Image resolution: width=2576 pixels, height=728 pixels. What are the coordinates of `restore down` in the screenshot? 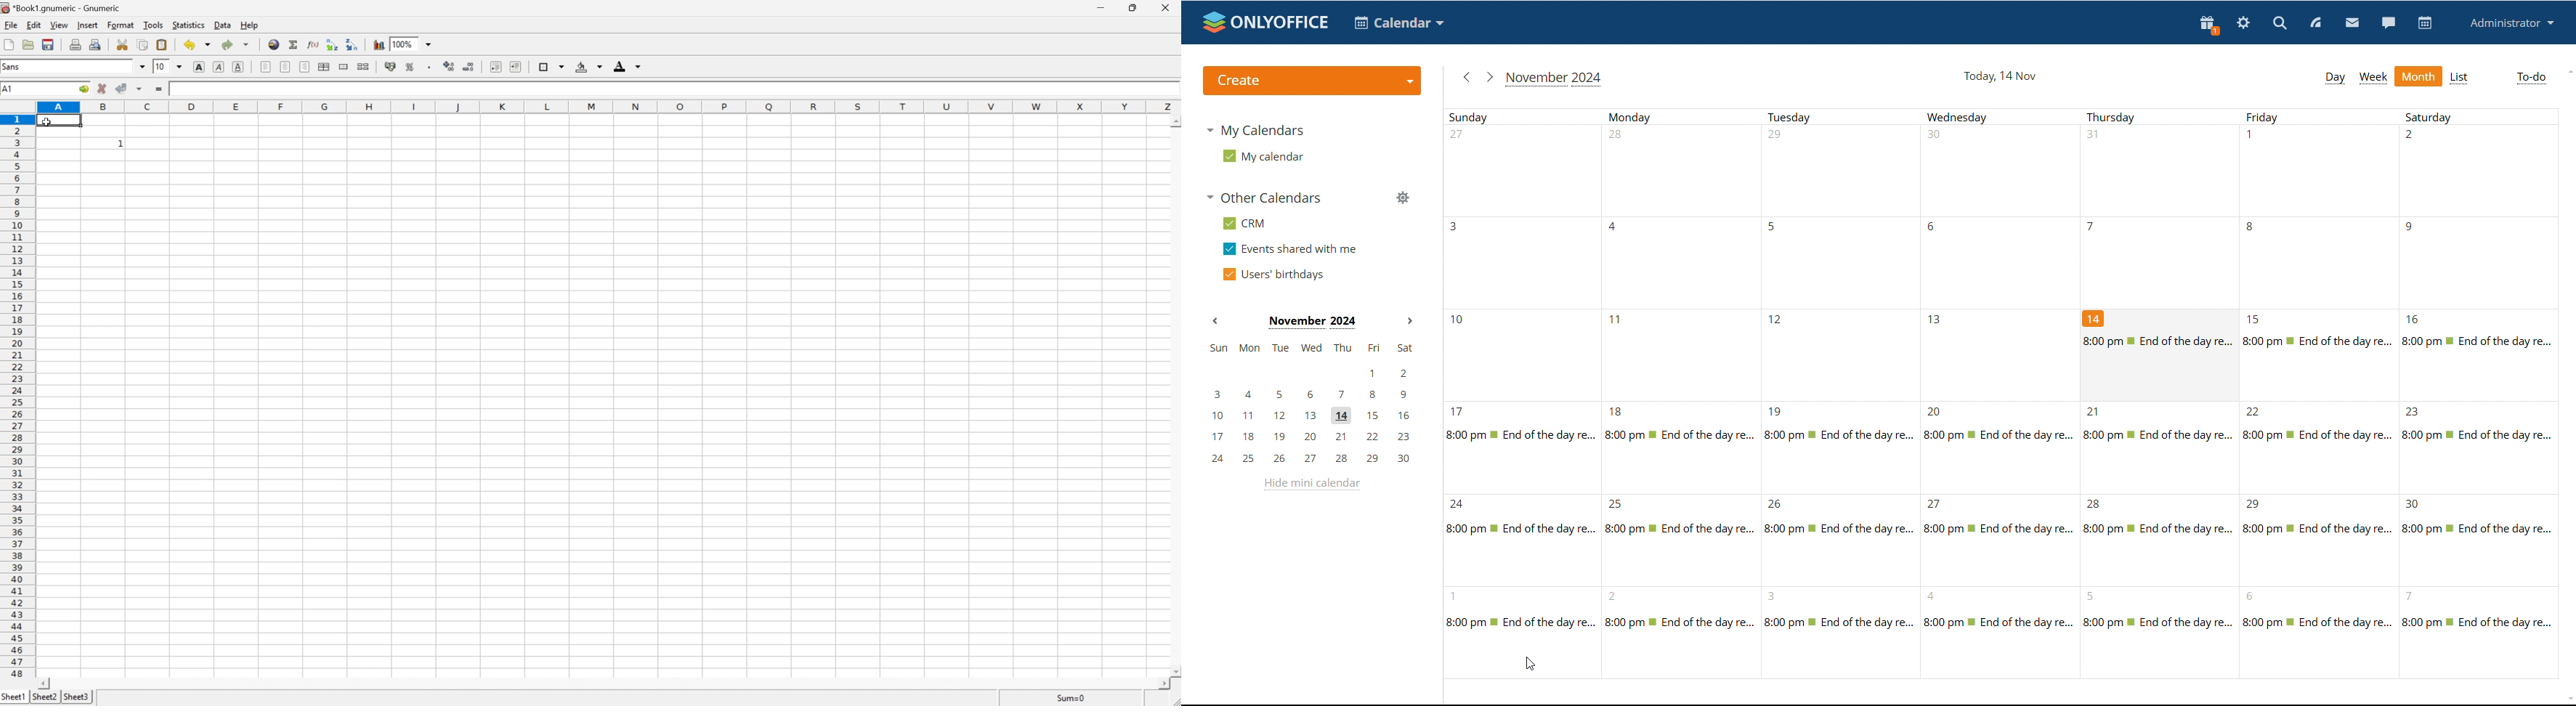 It's located at (1133, 8).